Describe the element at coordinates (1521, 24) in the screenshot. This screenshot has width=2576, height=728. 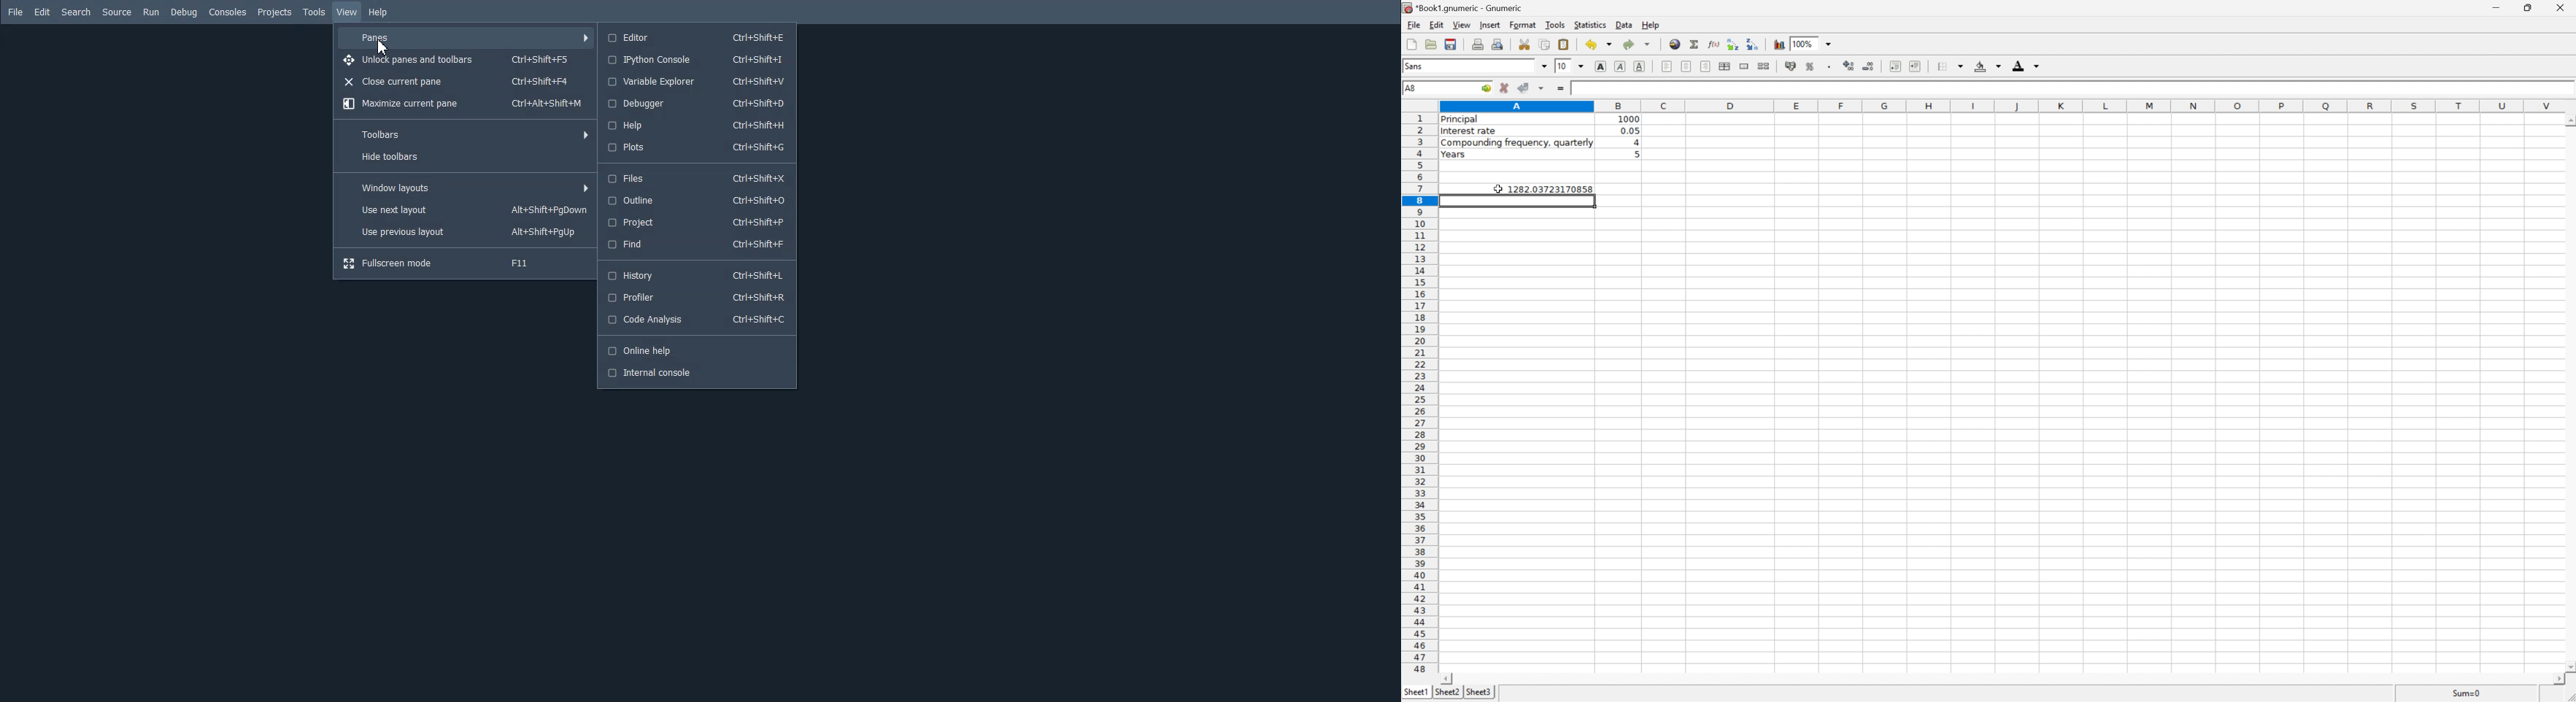
I see `format` at that location.